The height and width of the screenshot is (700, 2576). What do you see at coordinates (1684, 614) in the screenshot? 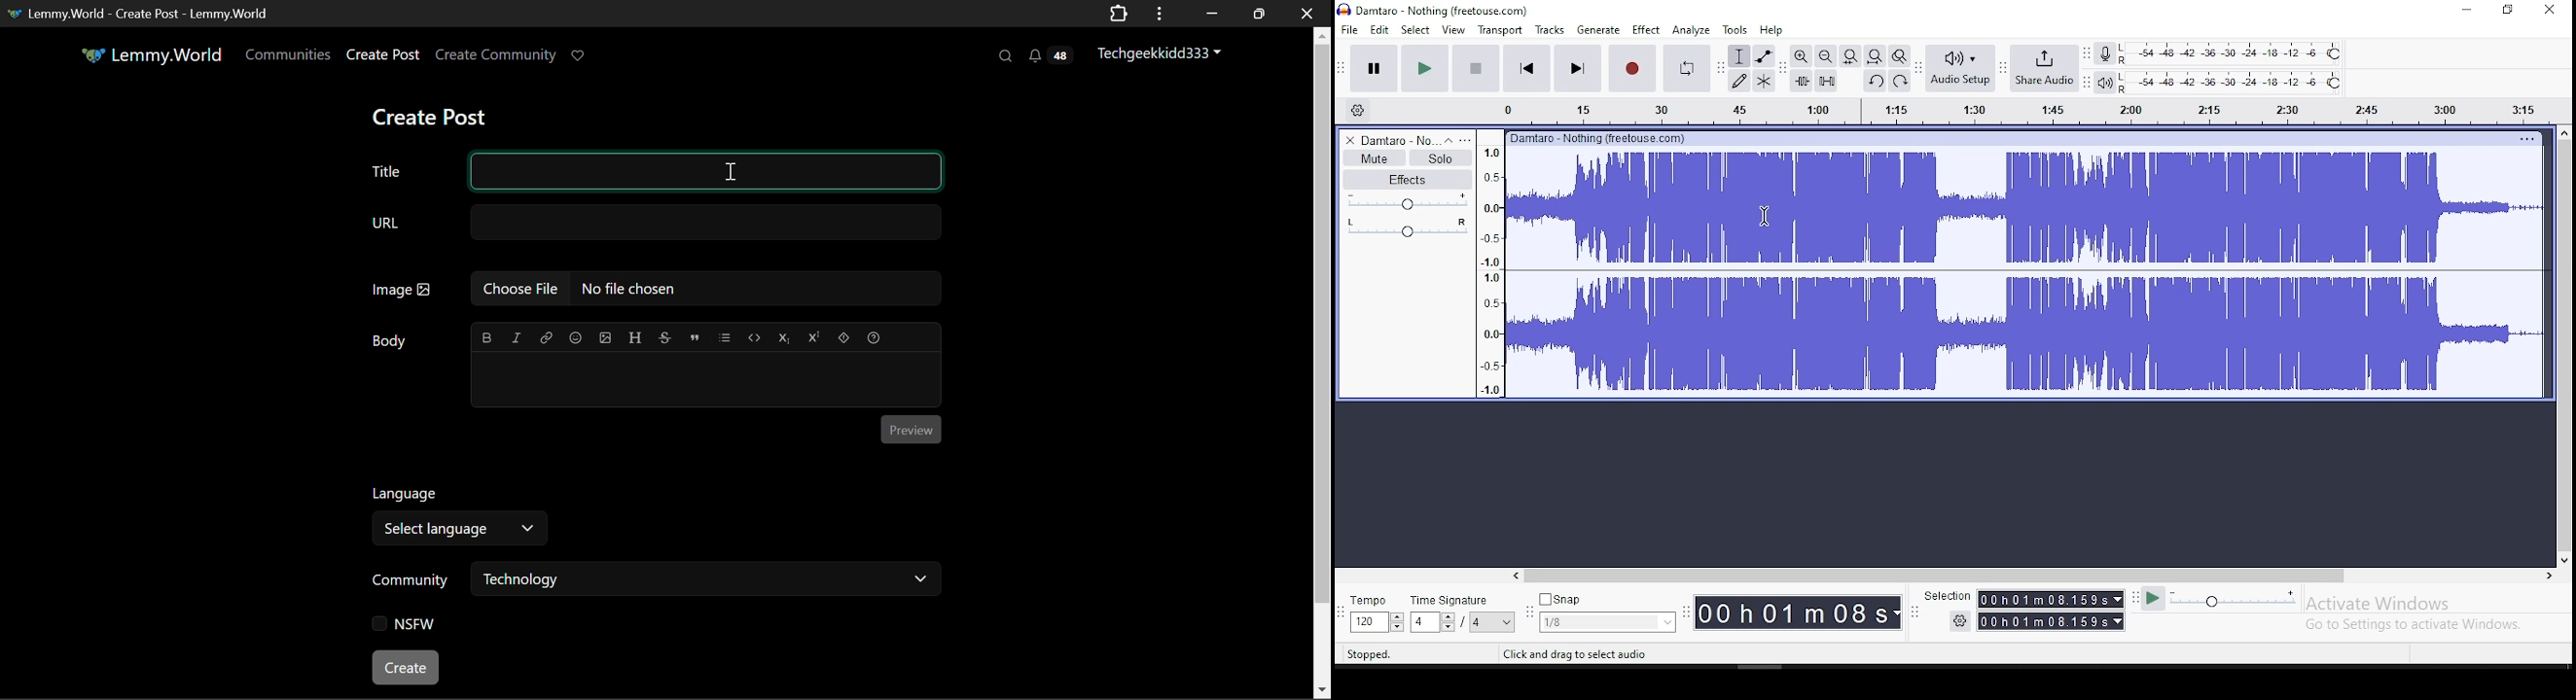
I see `` at bounding box center [1684, 614].